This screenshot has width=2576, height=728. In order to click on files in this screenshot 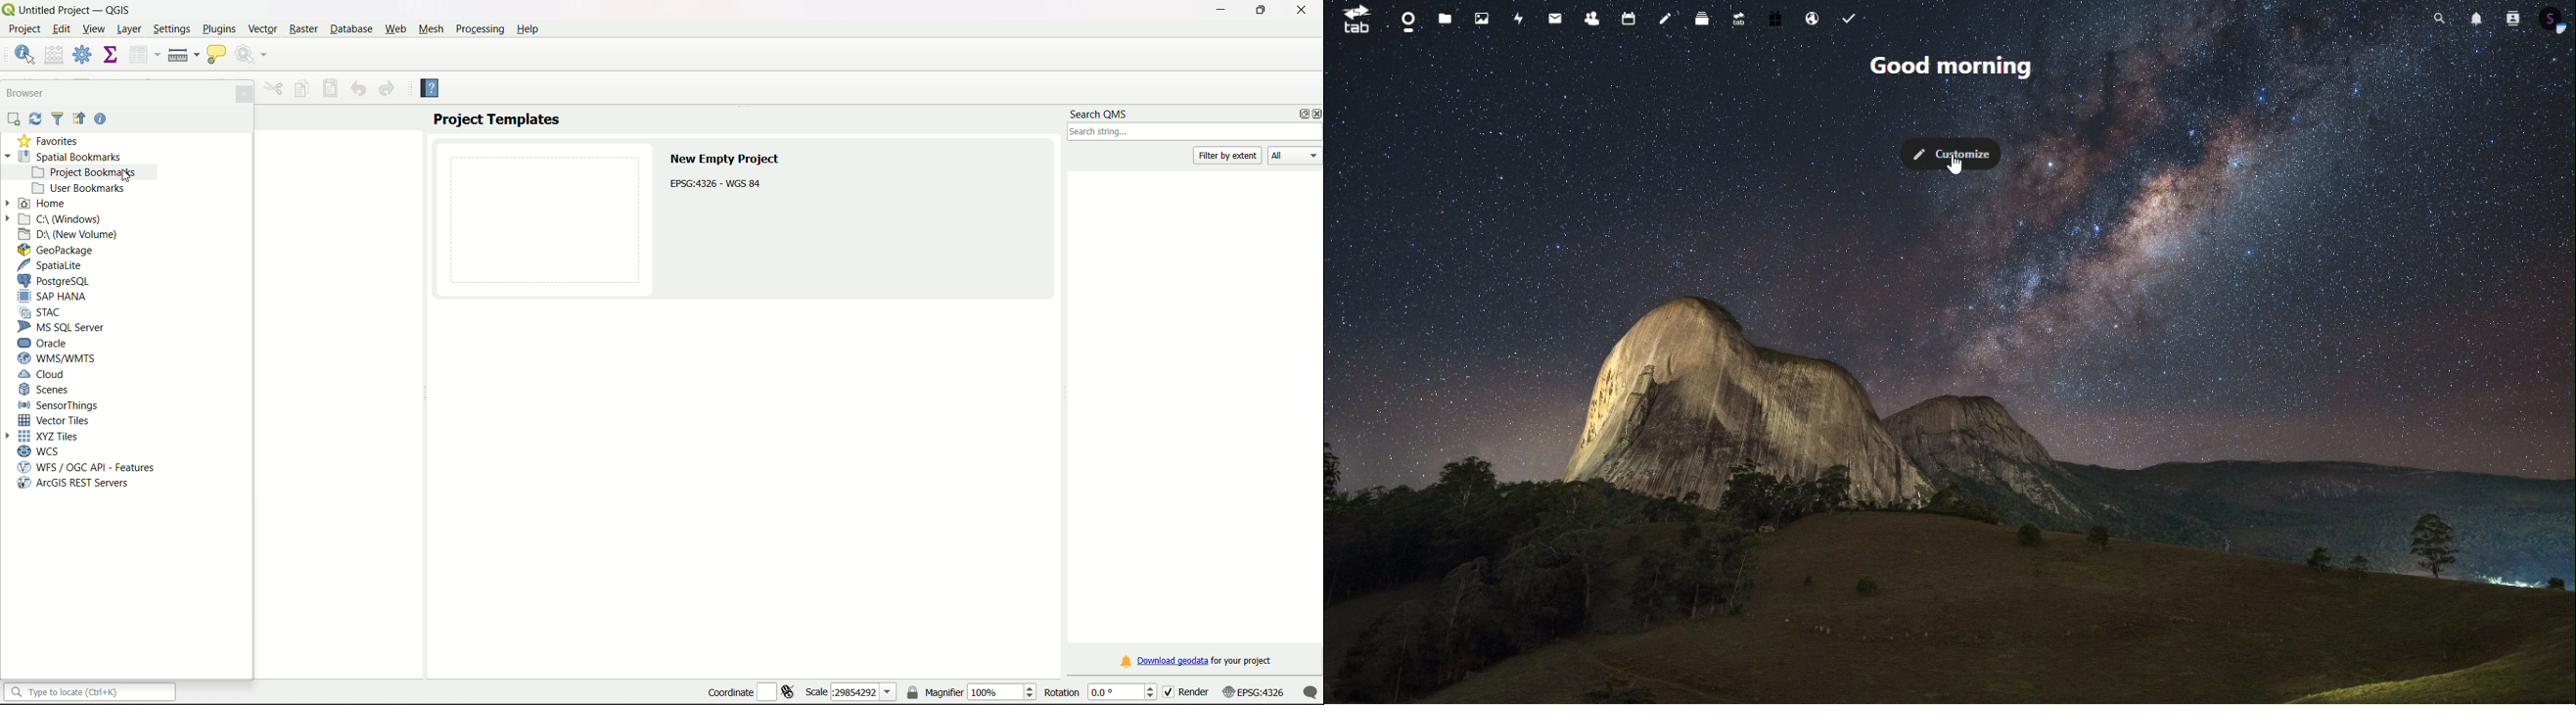, I will do `click(1445, 20)`.